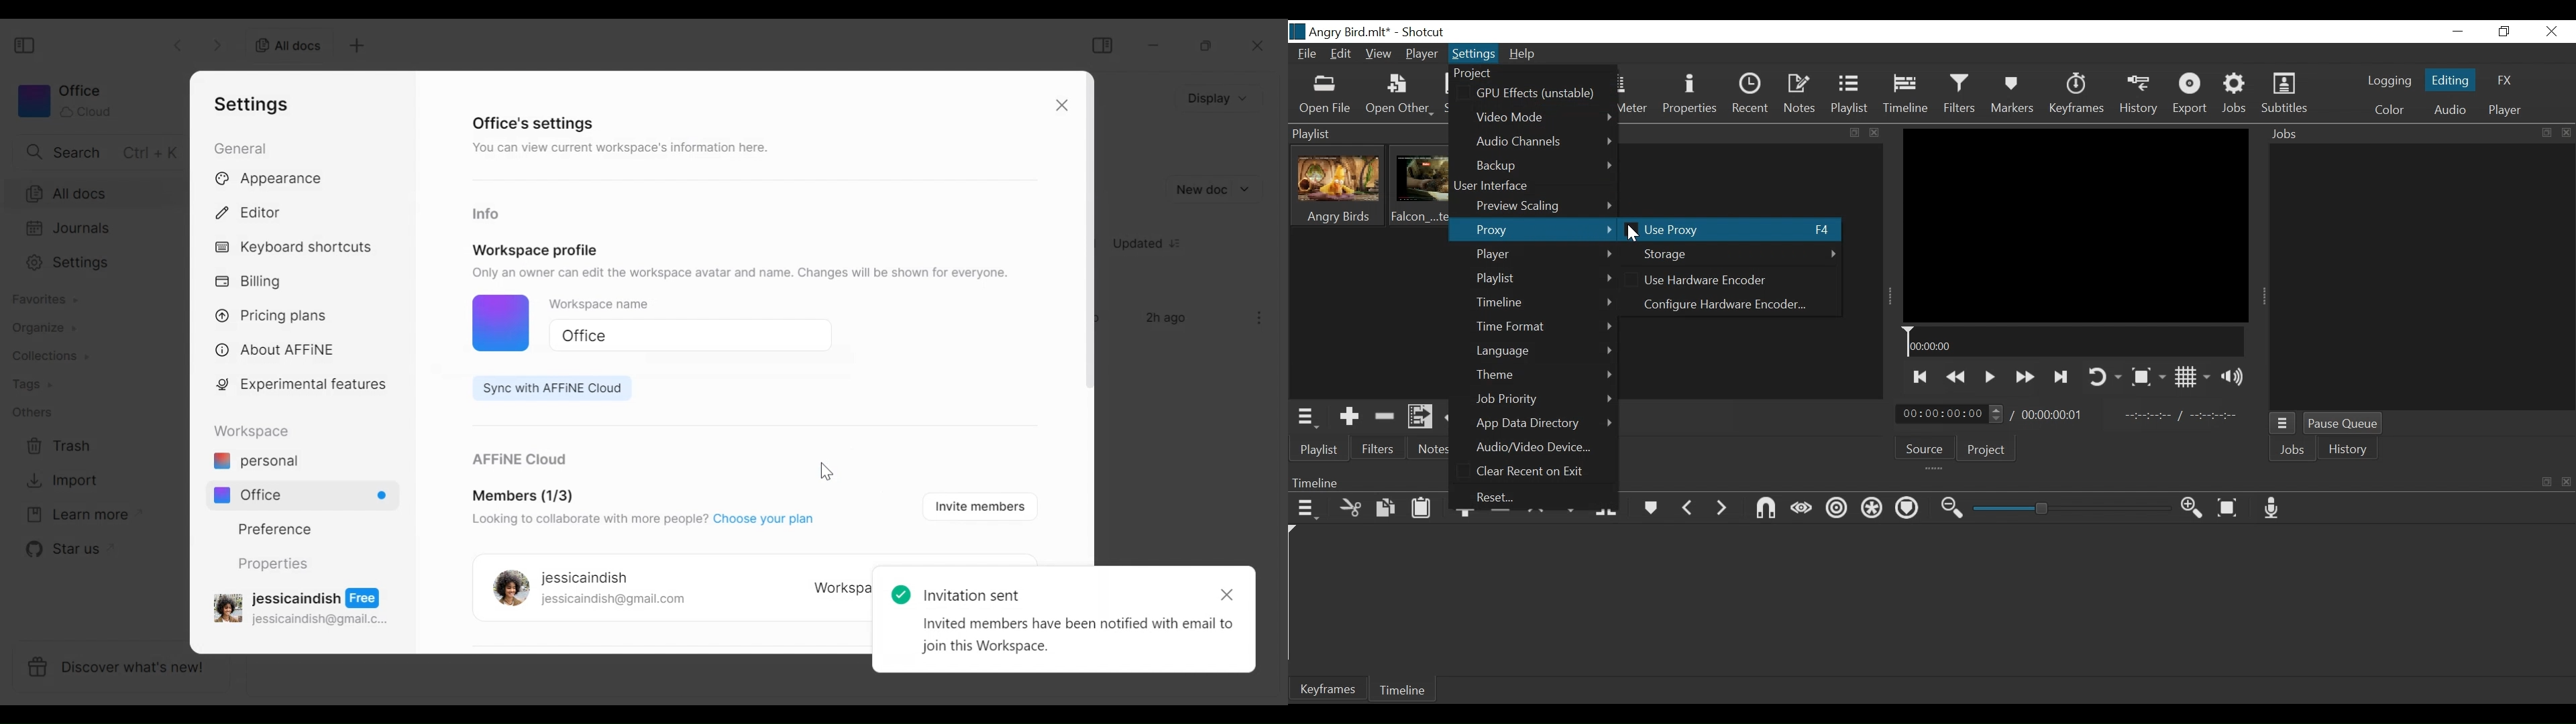  Describe the element at coordinates (1423, 509) in the screenshot. I see `Paste` at that location.